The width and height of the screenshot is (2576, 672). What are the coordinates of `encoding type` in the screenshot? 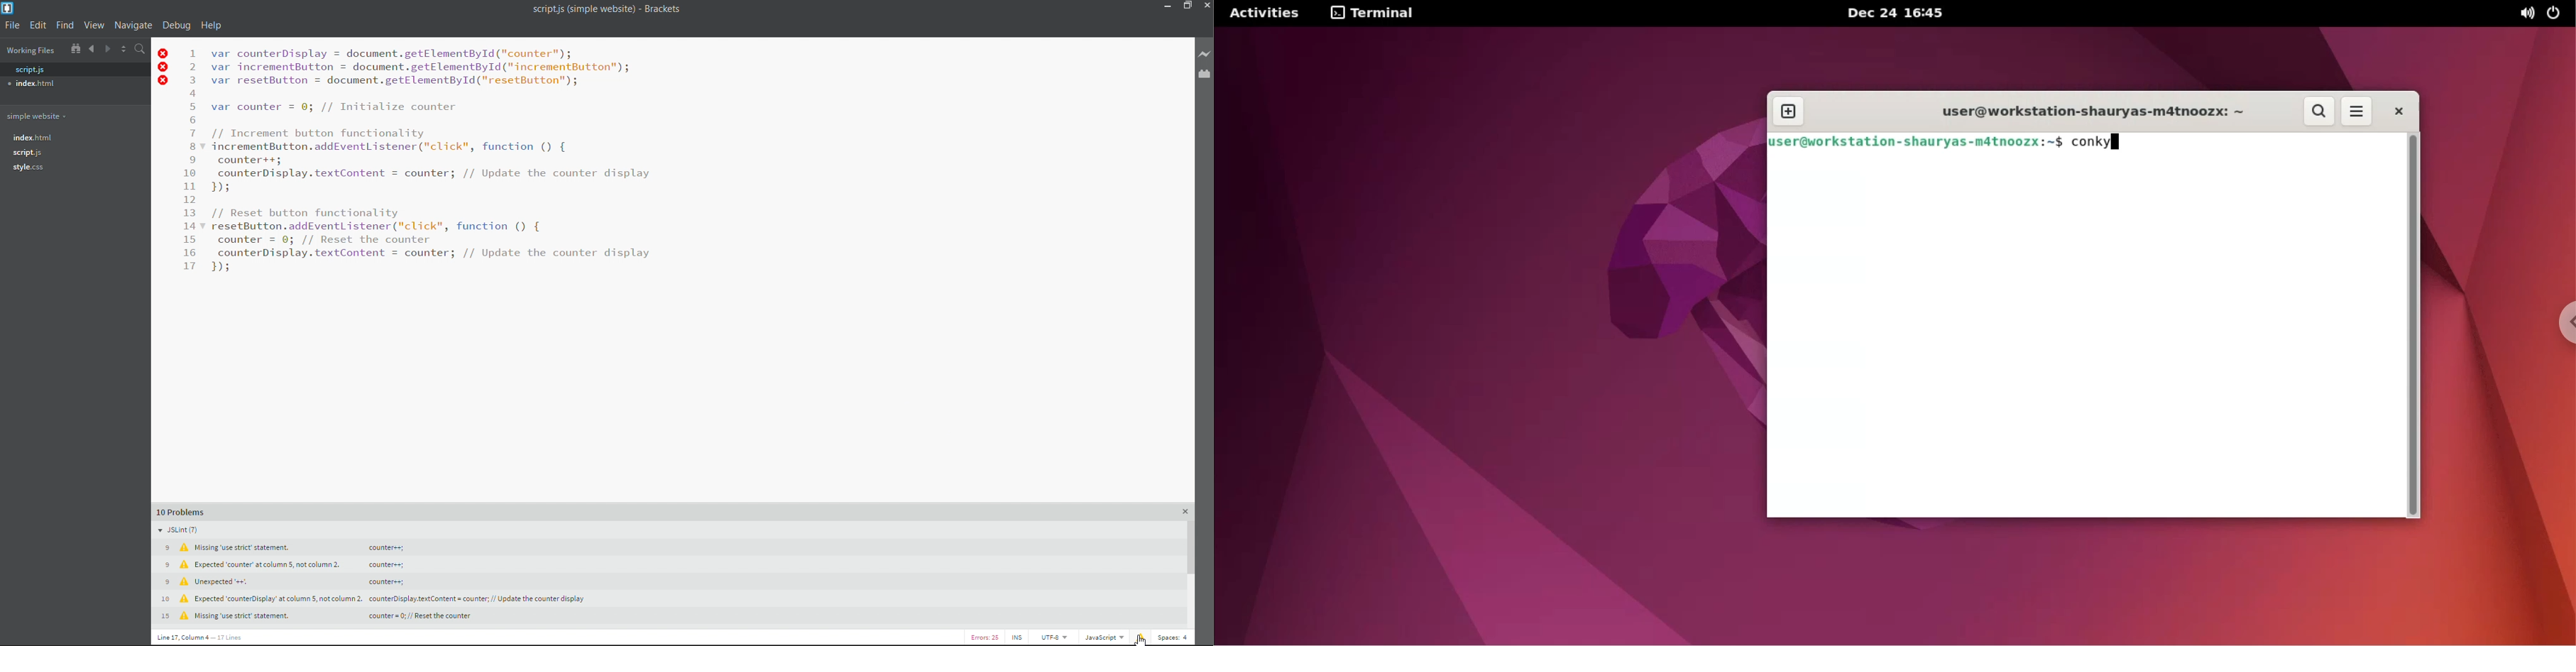 It's located at (1055, 638).